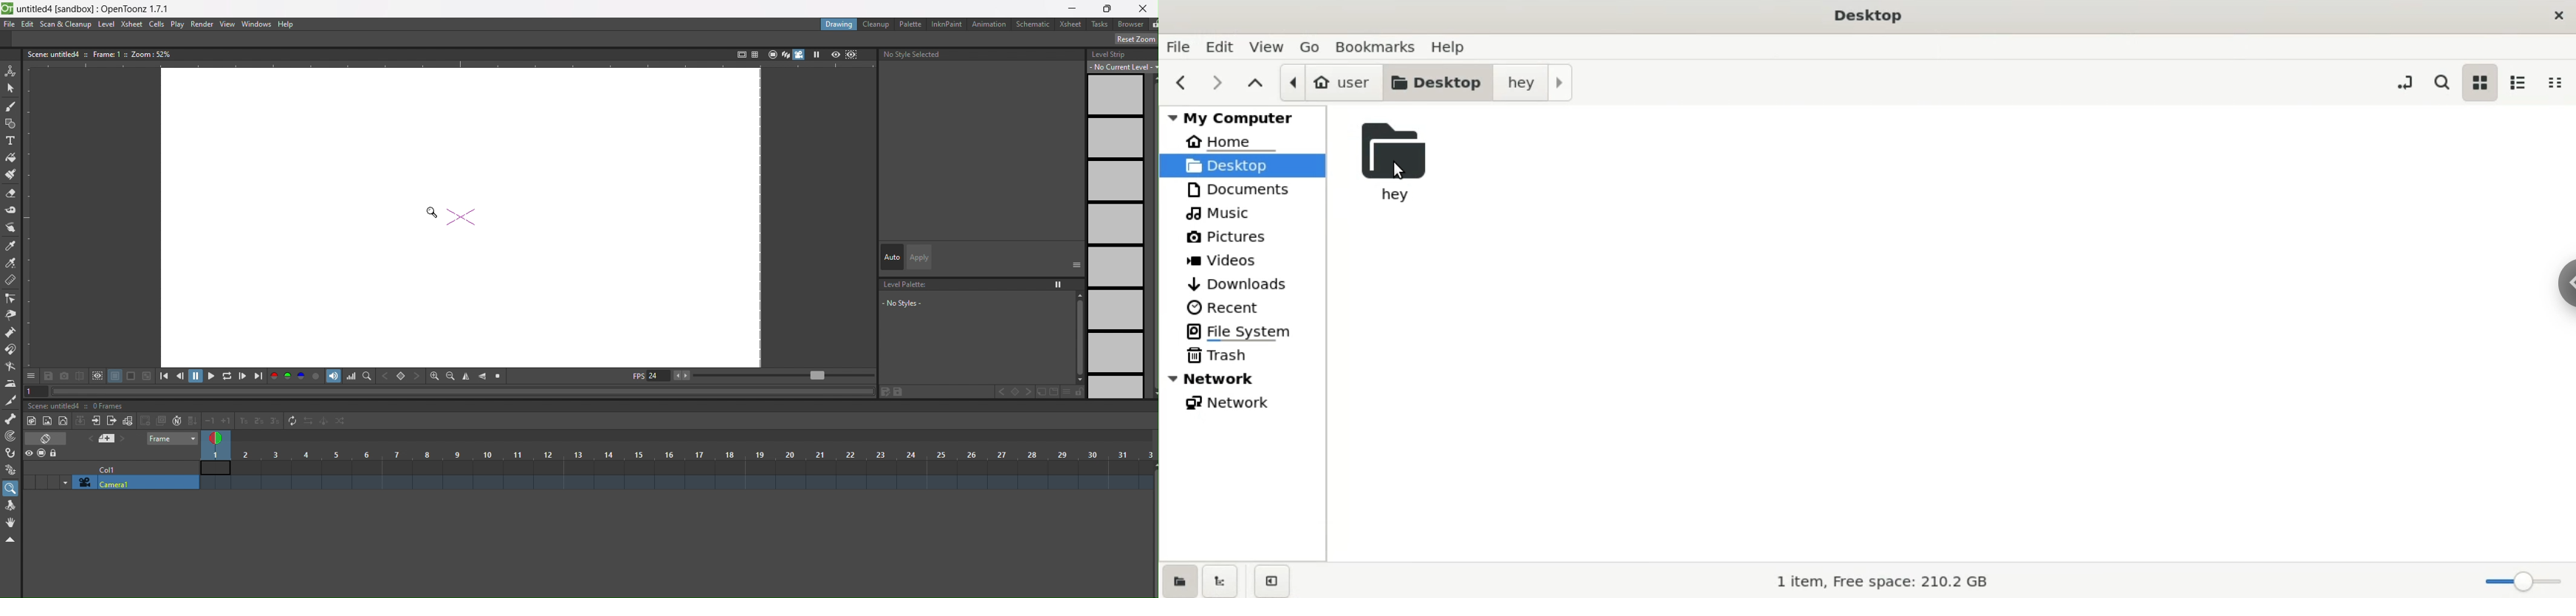 The image size is (2576, 616). I want to click on cursor, so click(1407, 172).